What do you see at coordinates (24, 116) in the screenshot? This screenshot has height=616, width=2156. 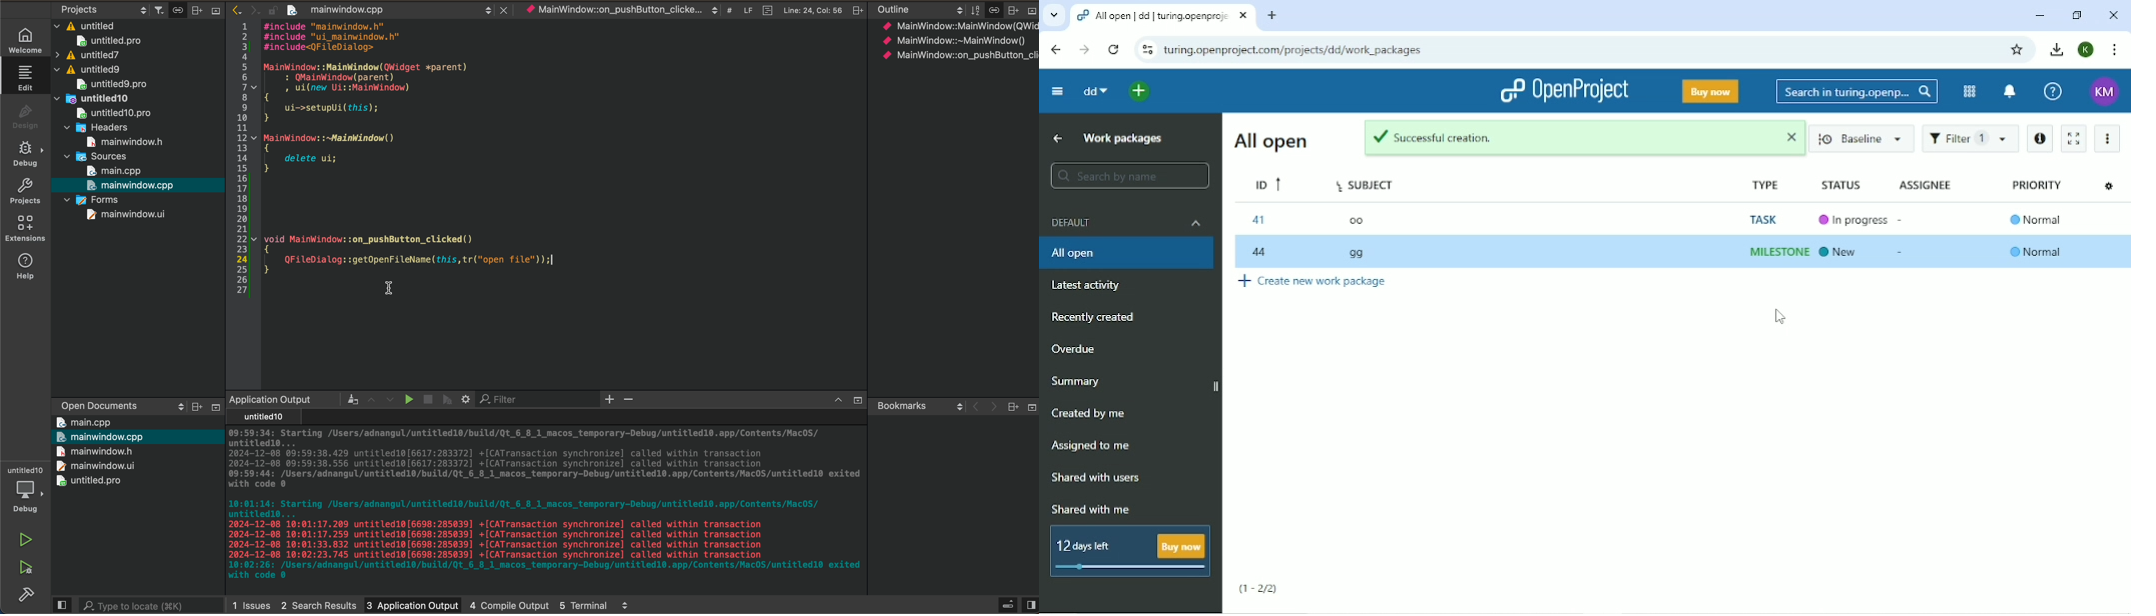 I see `design` at bounding box center [24, 116].